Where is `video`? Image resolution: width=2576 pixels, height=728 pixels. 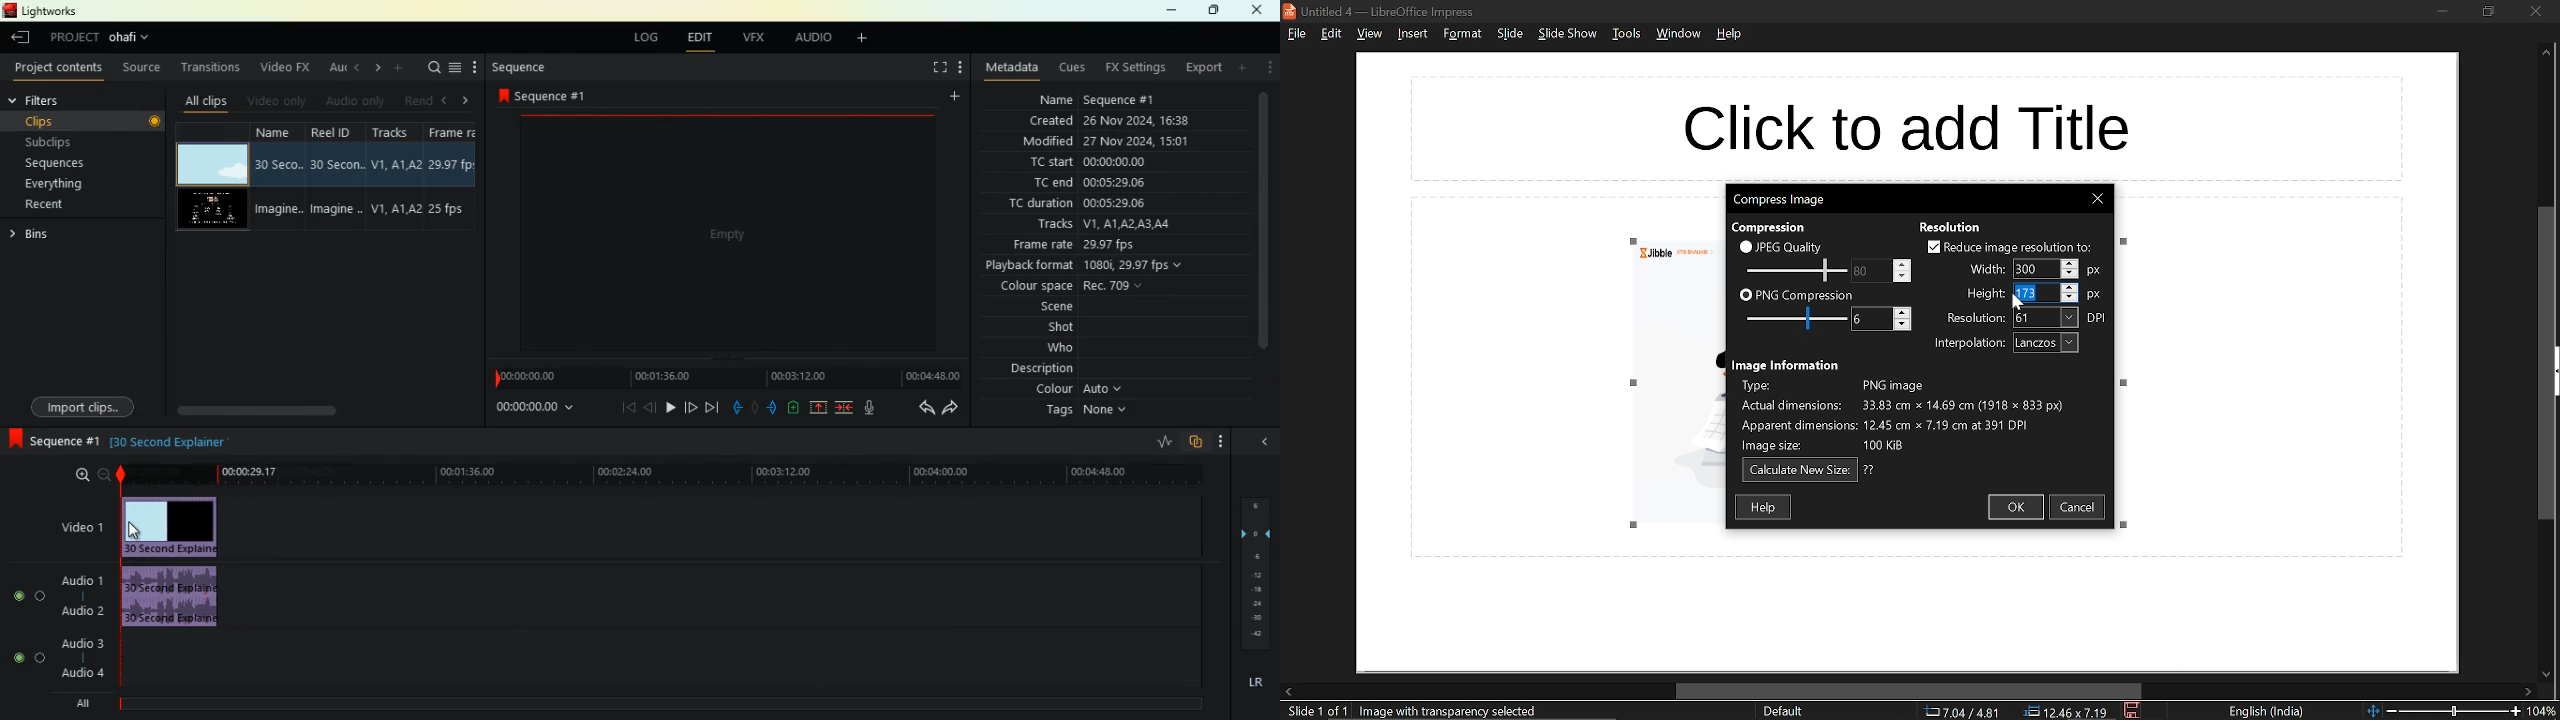
video is located at coordinates (73, 524).